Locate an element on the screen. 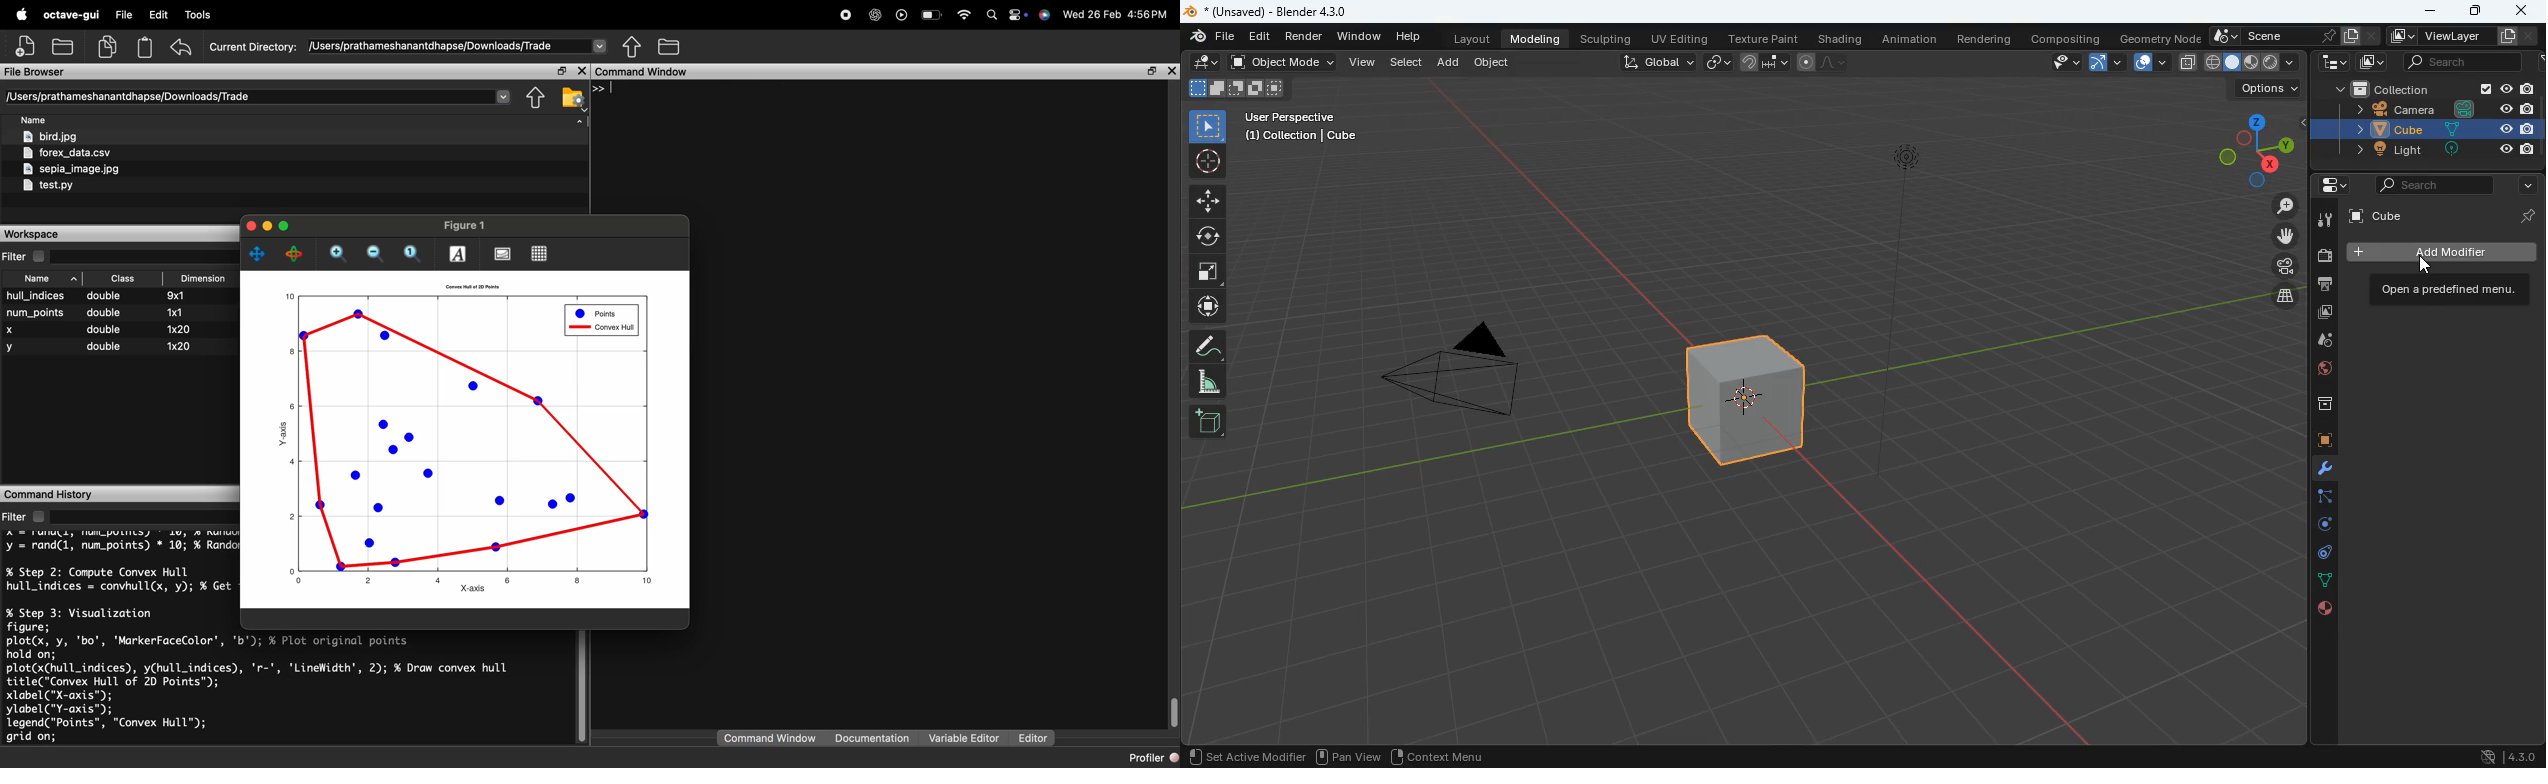  octave-gui is located at coordinates (72, 14).